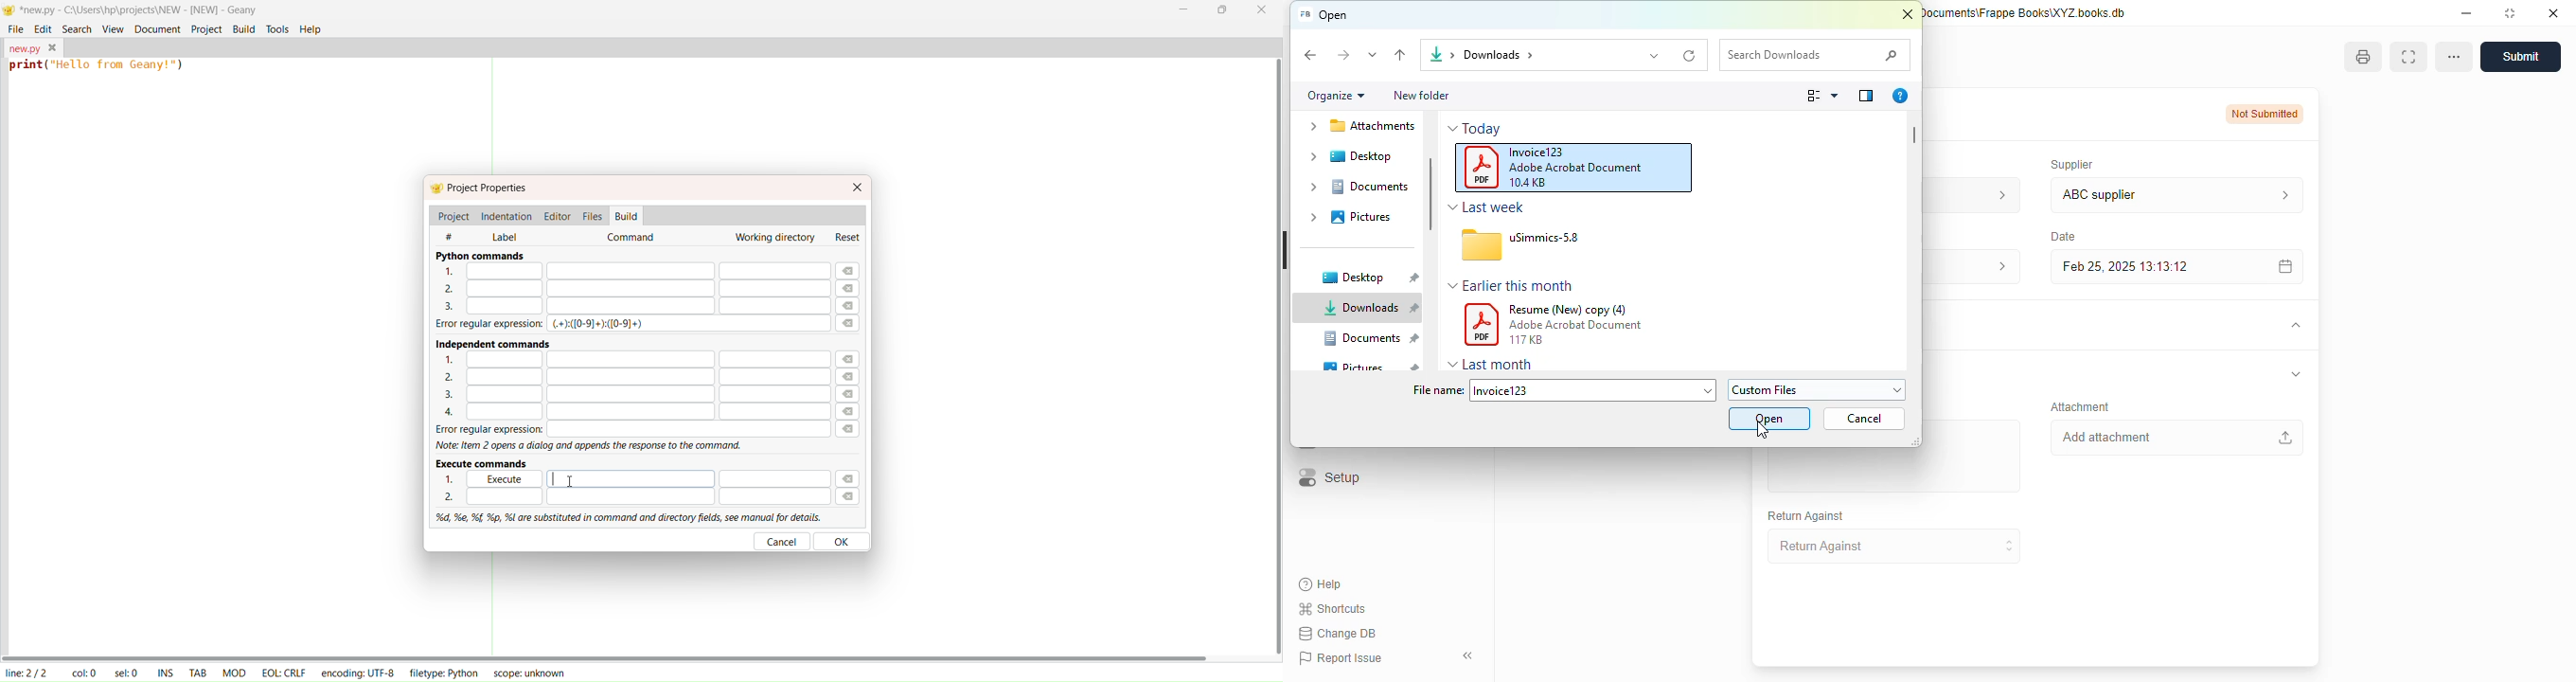  Describe the element at coordinates (1537, 152) in the screenshot. I see `invoice123` at that location.